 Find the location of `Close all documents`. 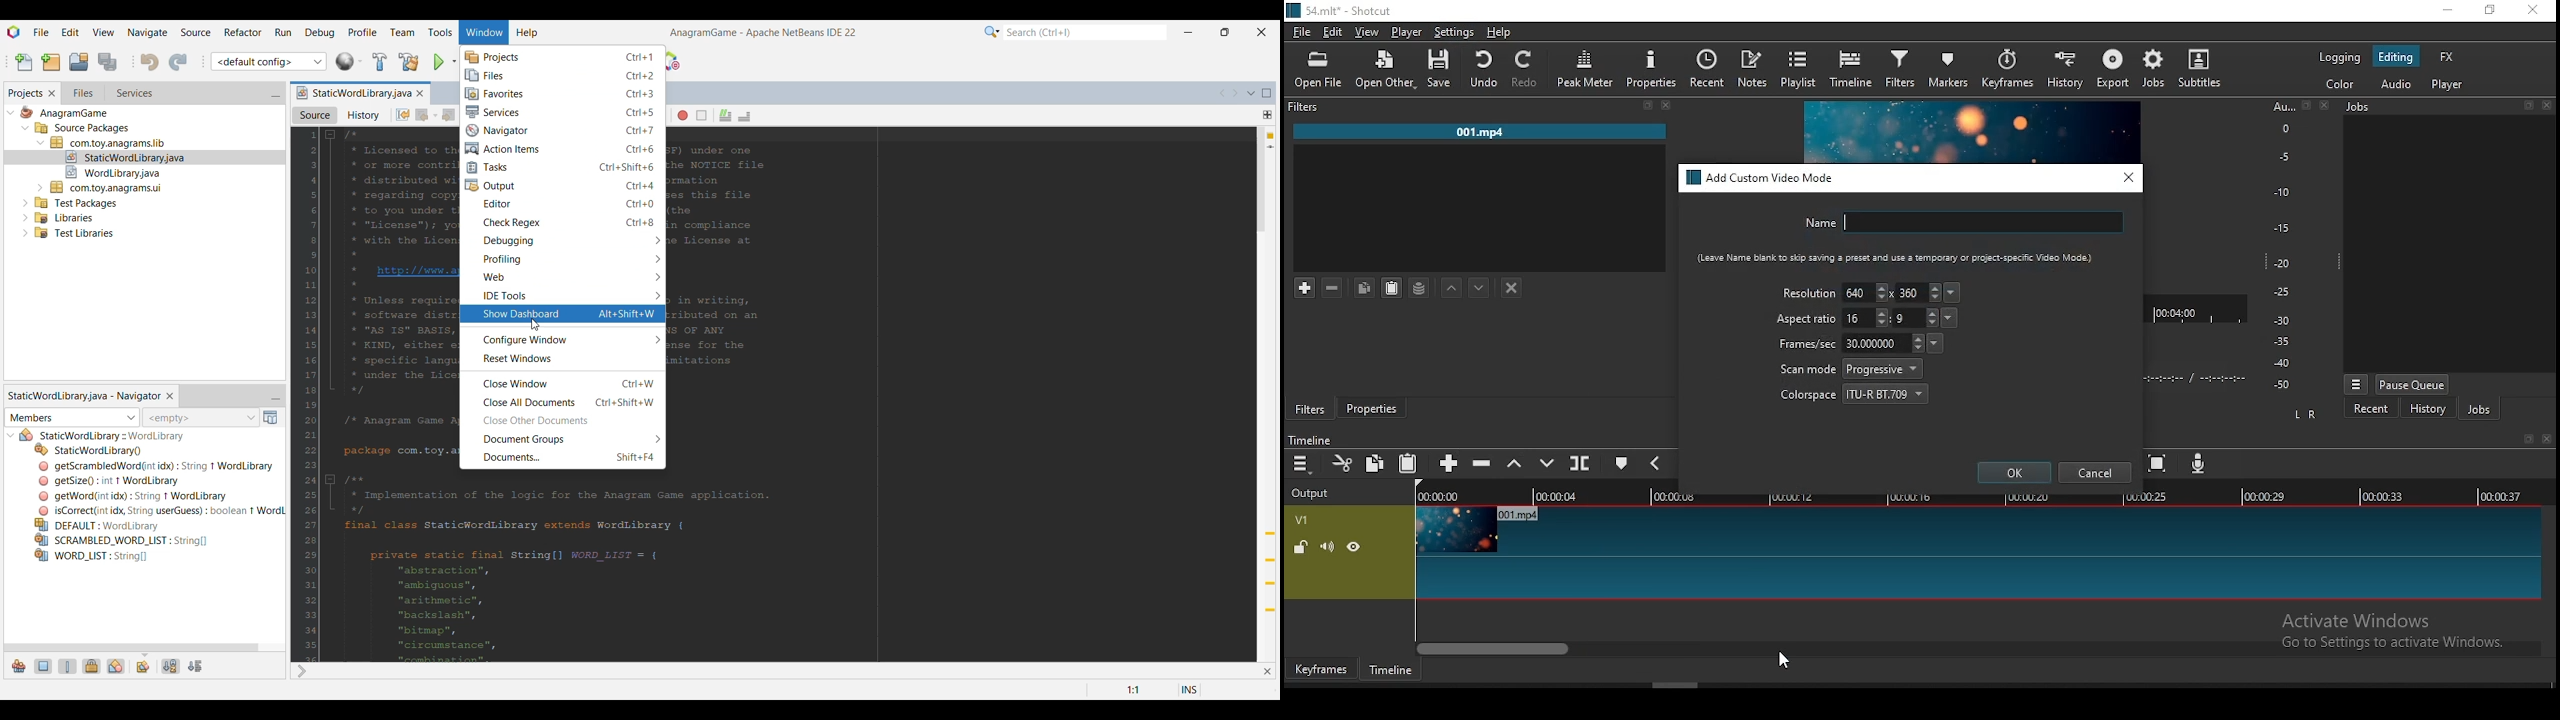

Close all documents is located at coordinates (563, 402).